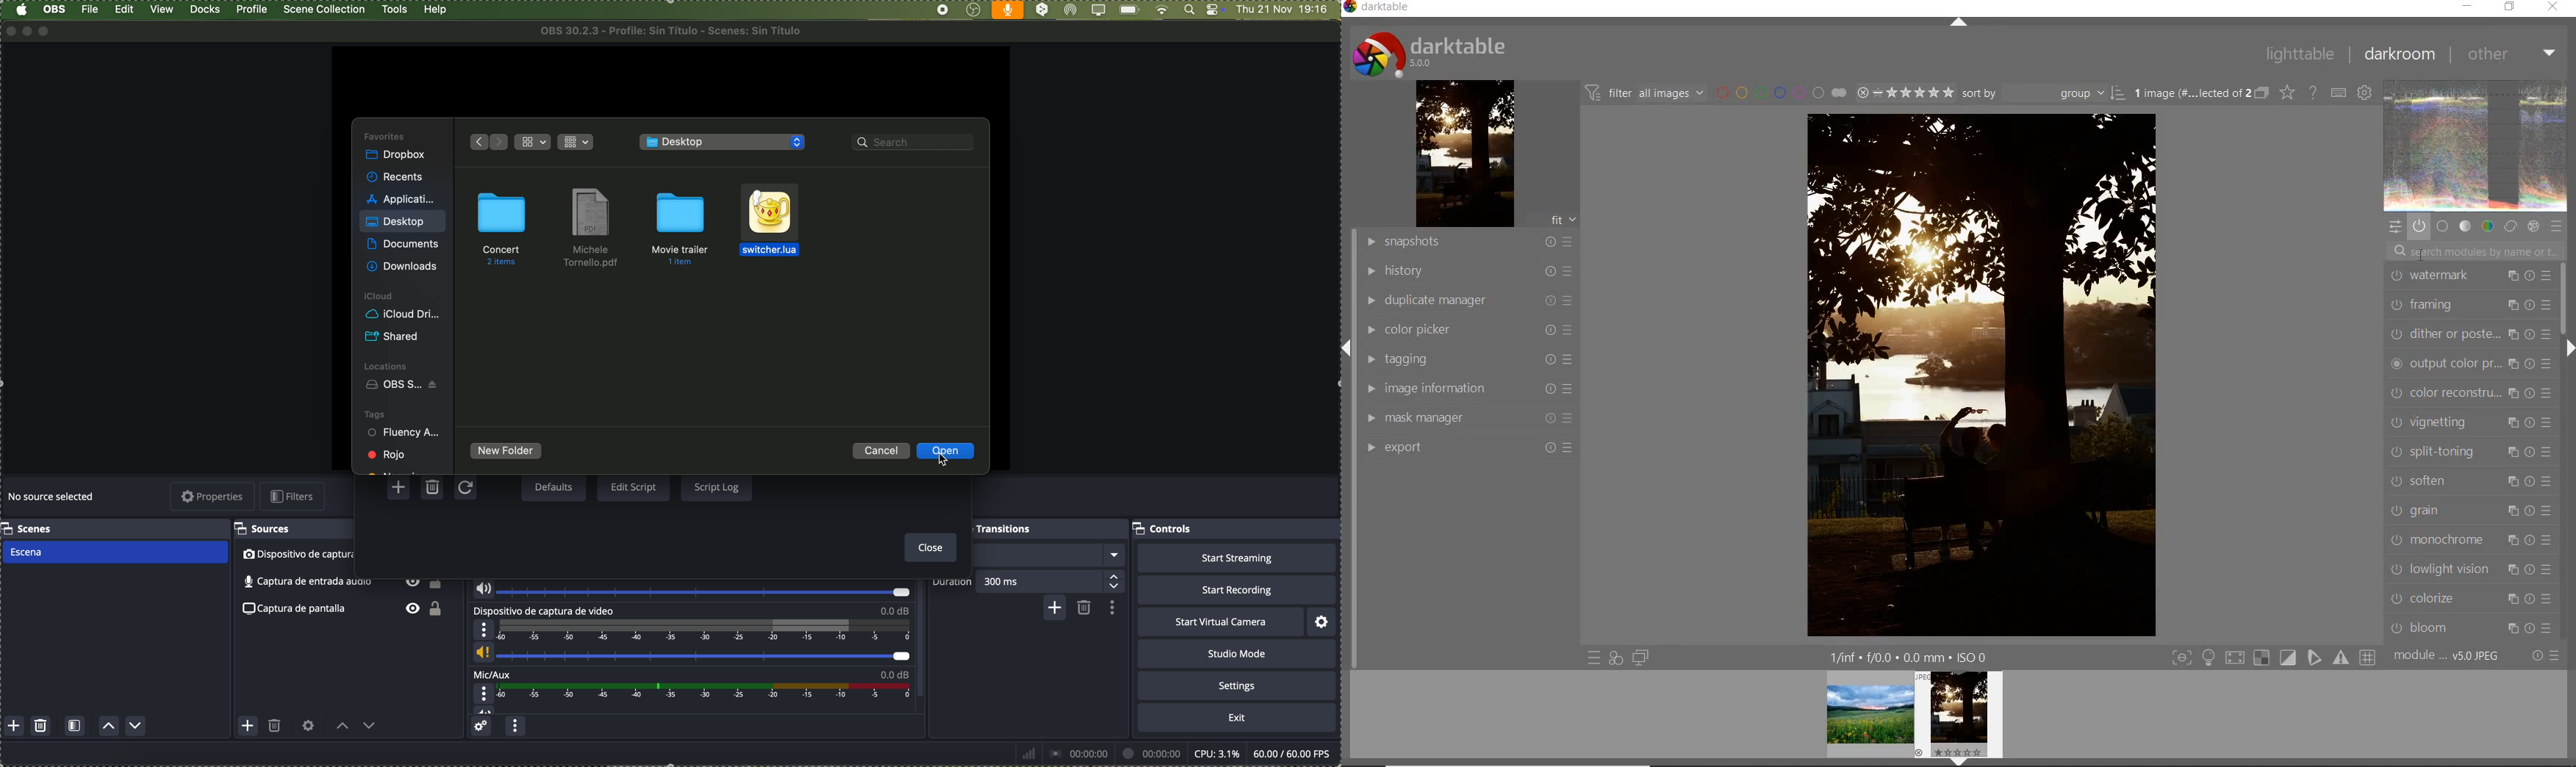 Image resolution: width=2576 pixels, height=784 pixels. I want to click on add configurable transition, so click(1054, 609).